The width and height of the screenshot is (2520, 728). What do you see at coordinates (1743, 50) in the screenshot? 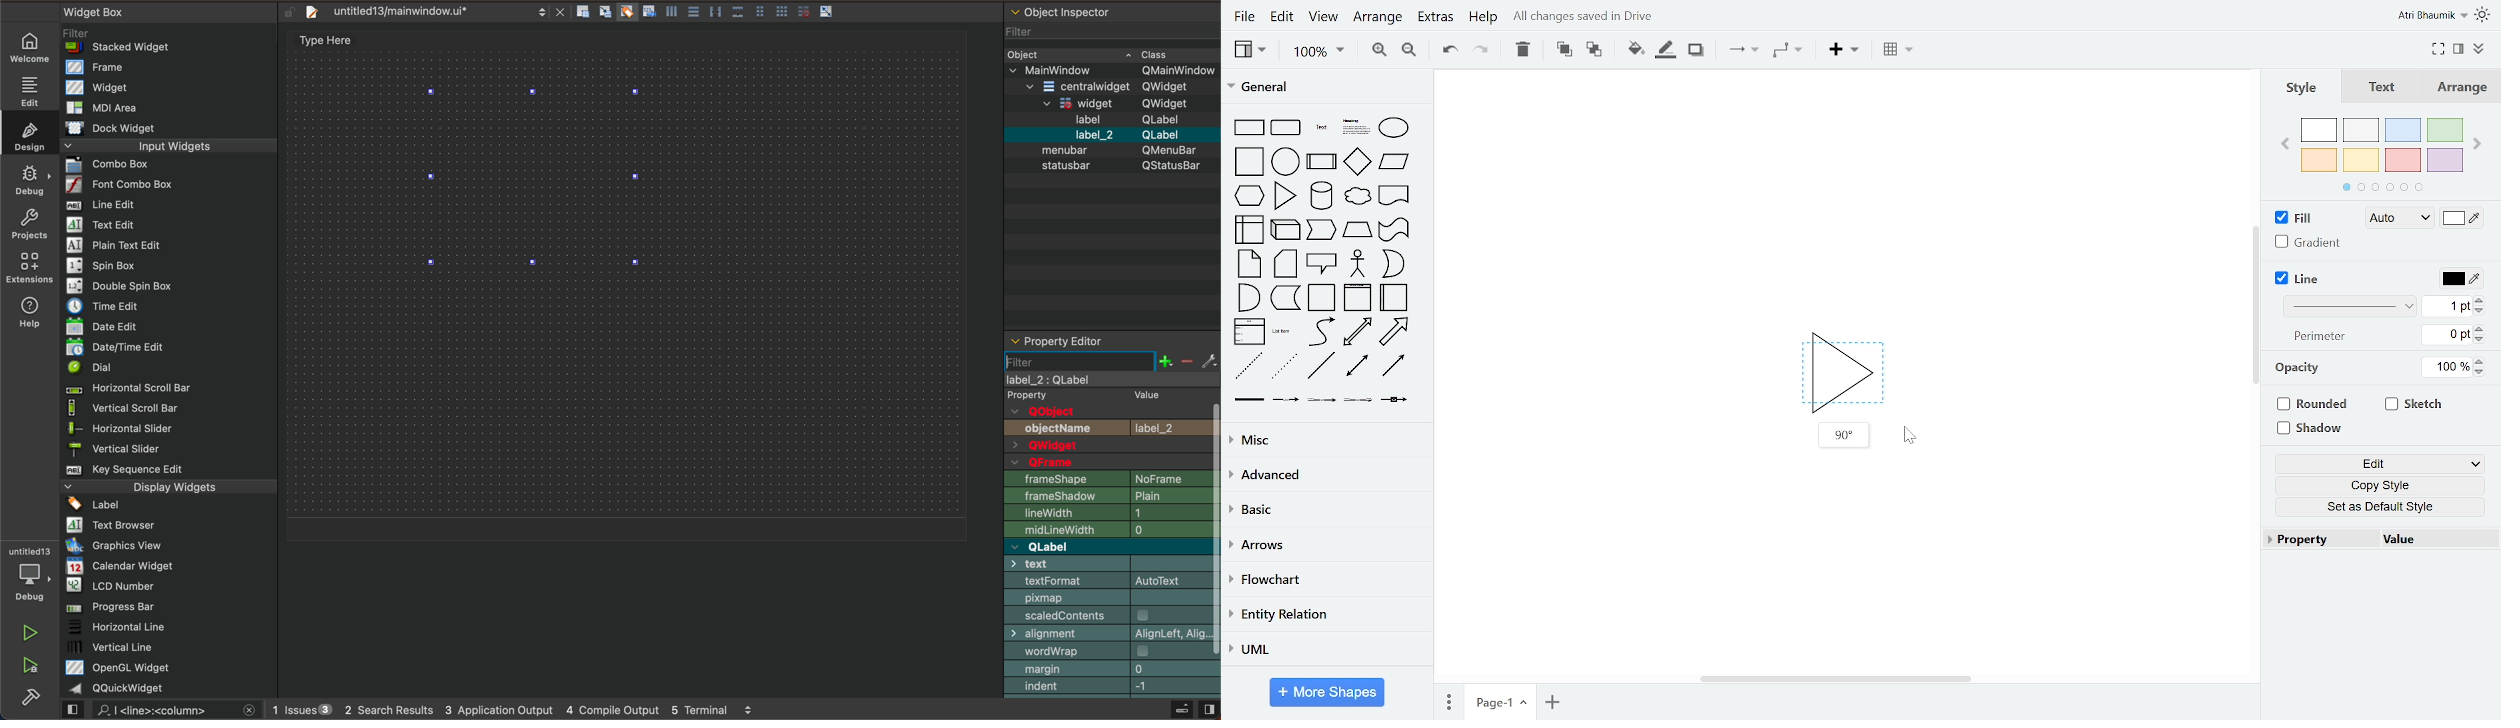
I see `connector` at bounding box center [1743, 50].